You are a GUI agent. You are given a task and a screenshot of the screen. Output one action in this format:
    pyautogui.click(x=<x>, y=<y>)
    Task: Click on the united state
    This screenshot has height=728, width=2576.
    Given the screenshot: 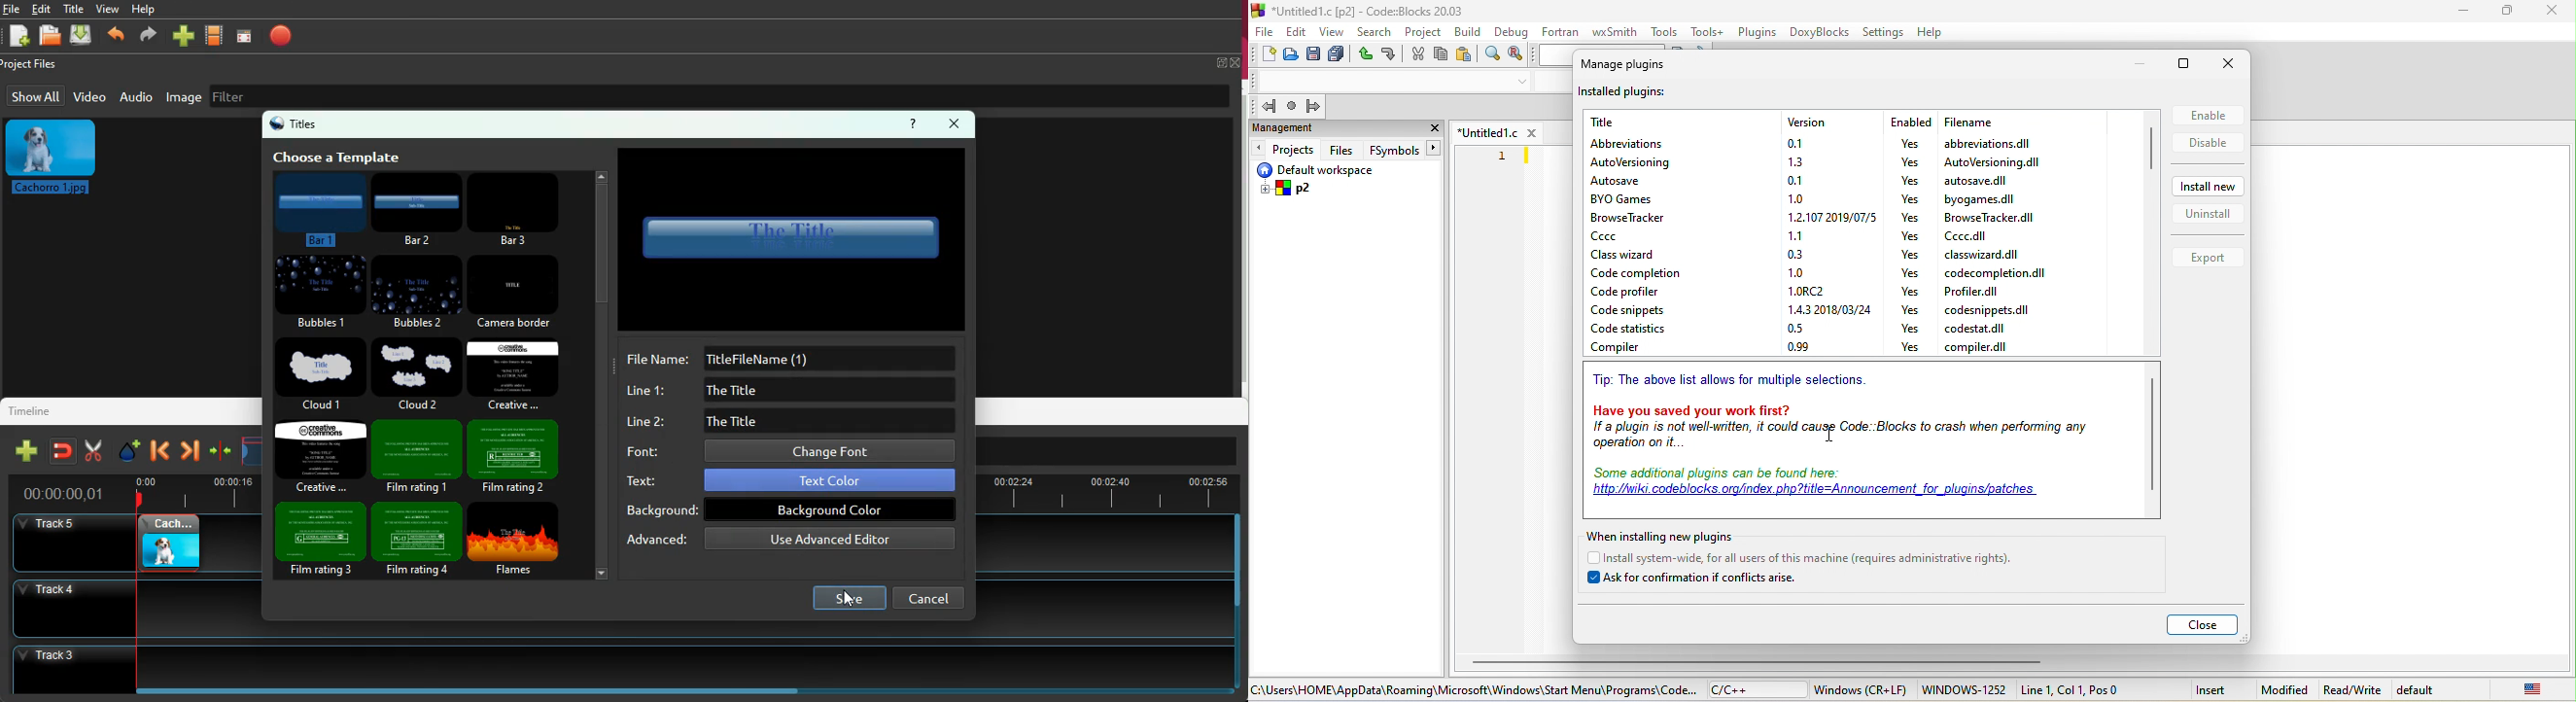 What is the action you would take?
    pyautogui.click(x=2532, y=690)
    